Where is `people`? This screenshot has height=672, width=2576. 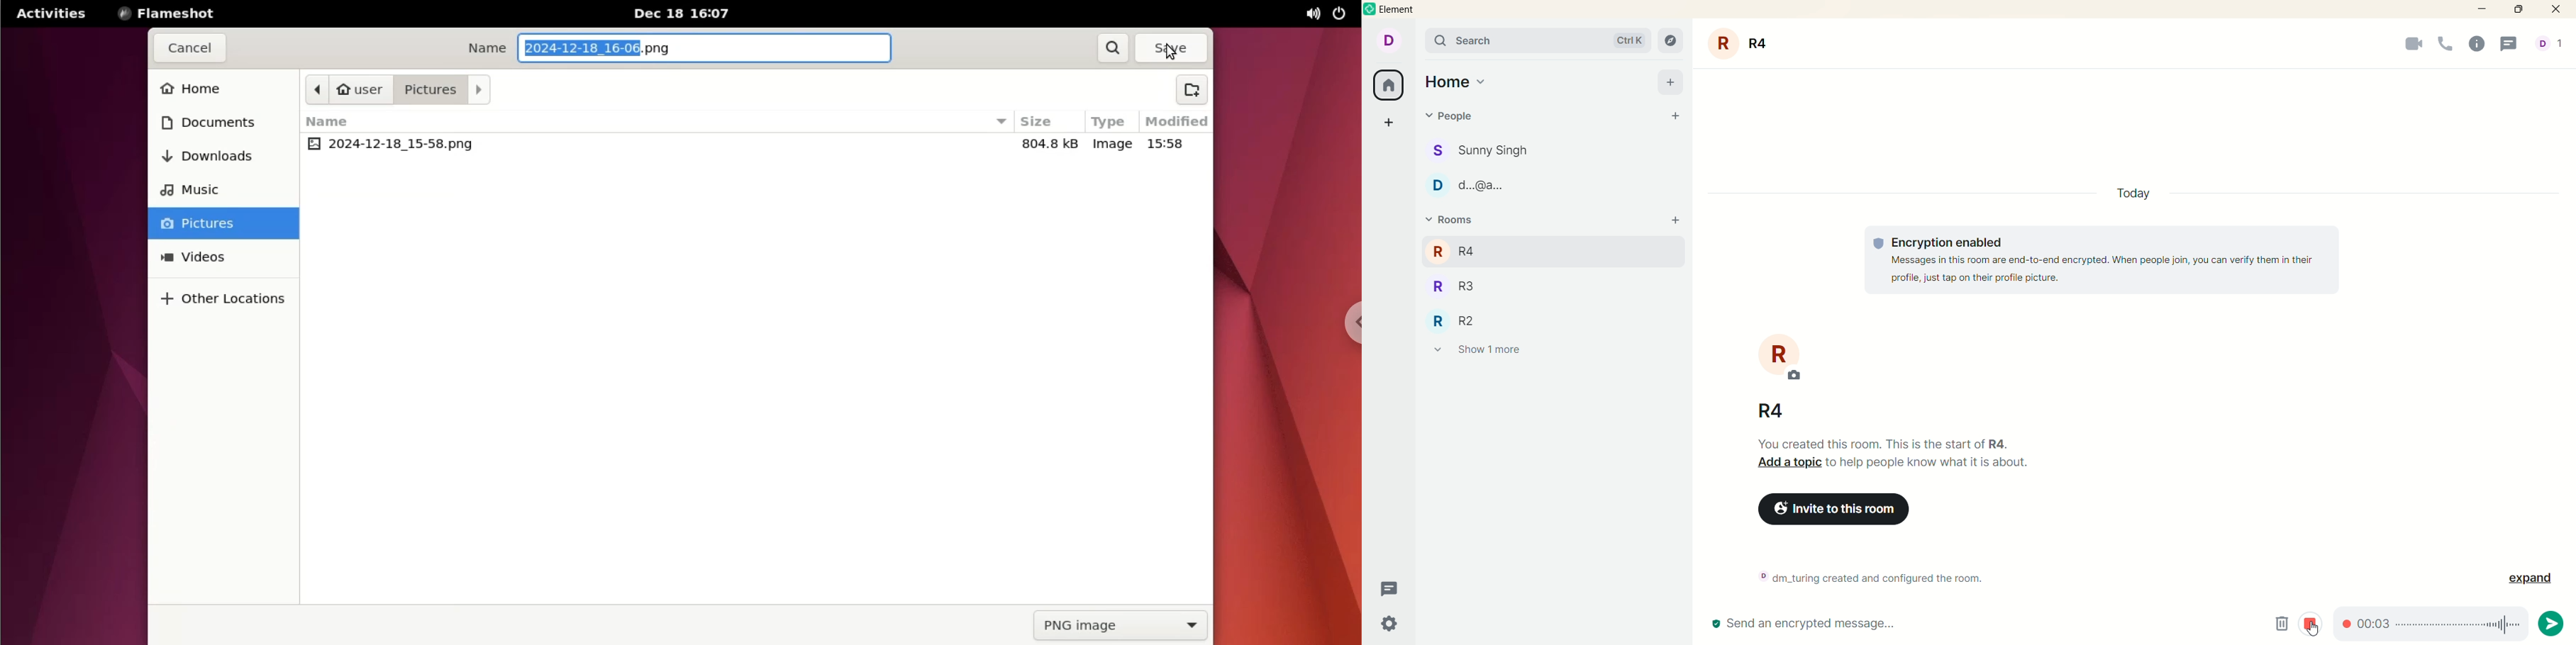 people is located at coordinates (2549, 45).